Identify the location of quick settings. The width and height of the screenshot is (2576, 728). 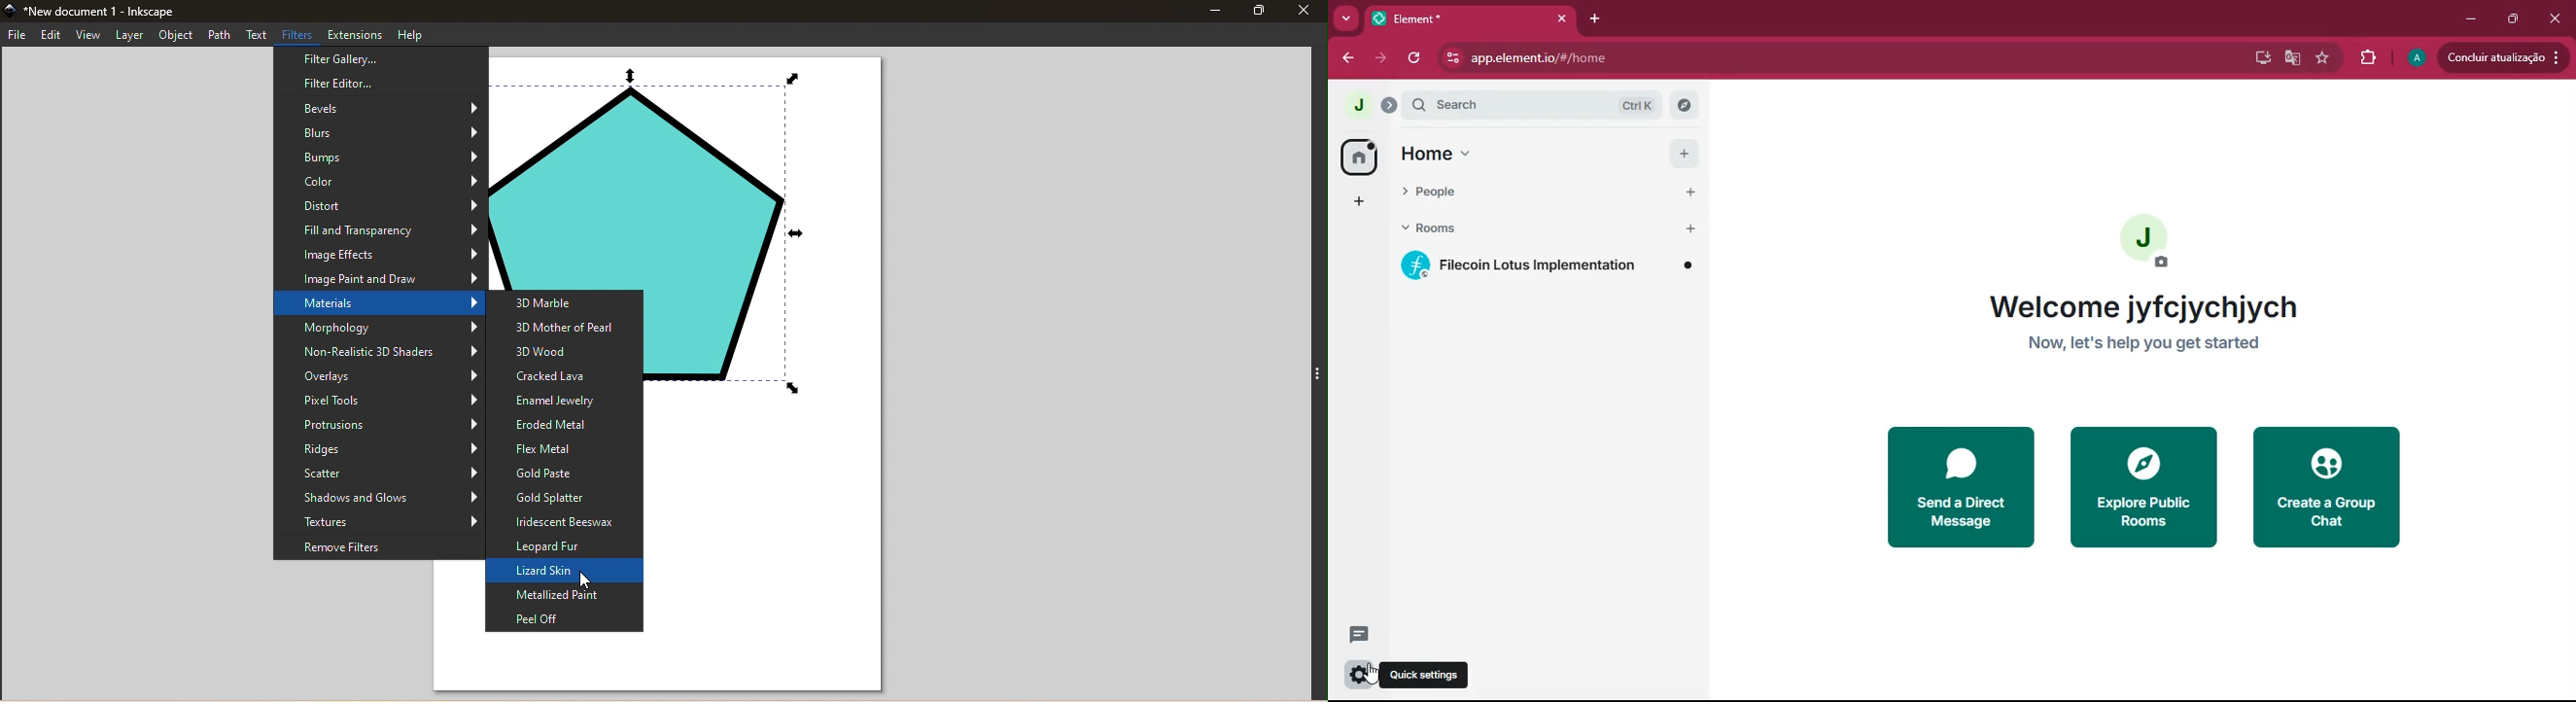
(1360, 675).